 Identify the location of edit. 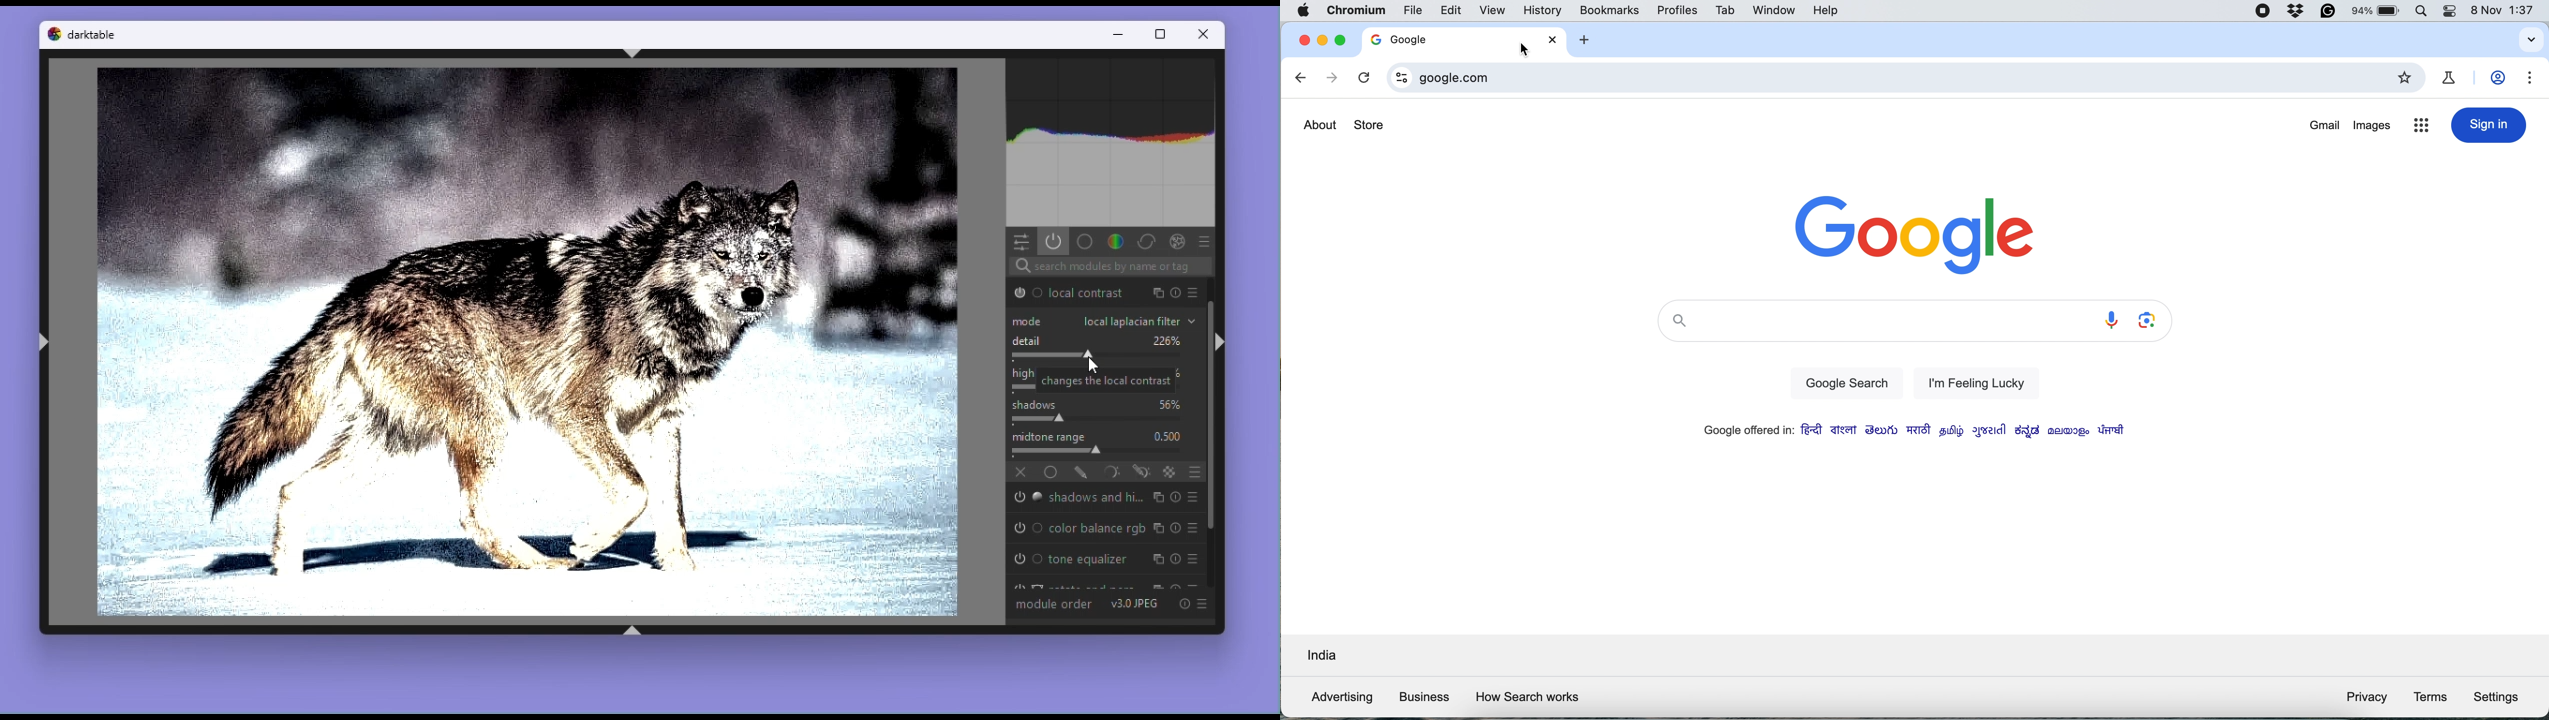
(1452, 10).